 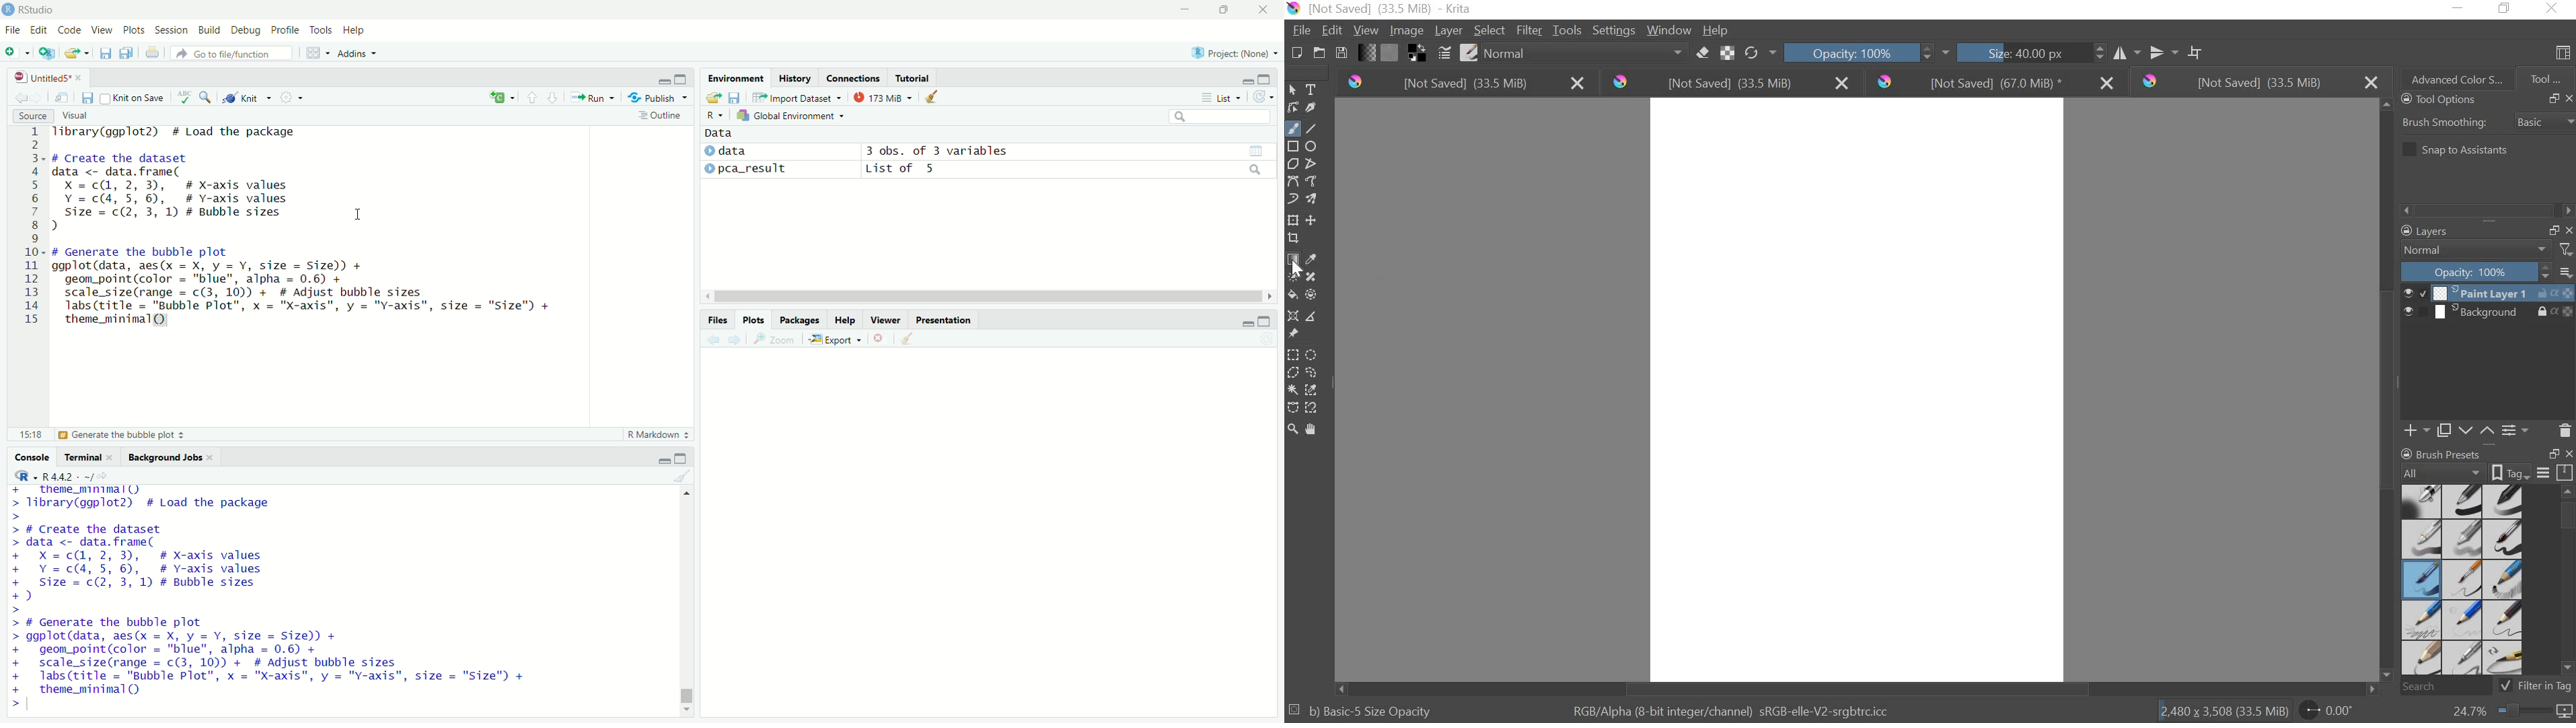 I want to click on profile, so click(x=286, y=31).